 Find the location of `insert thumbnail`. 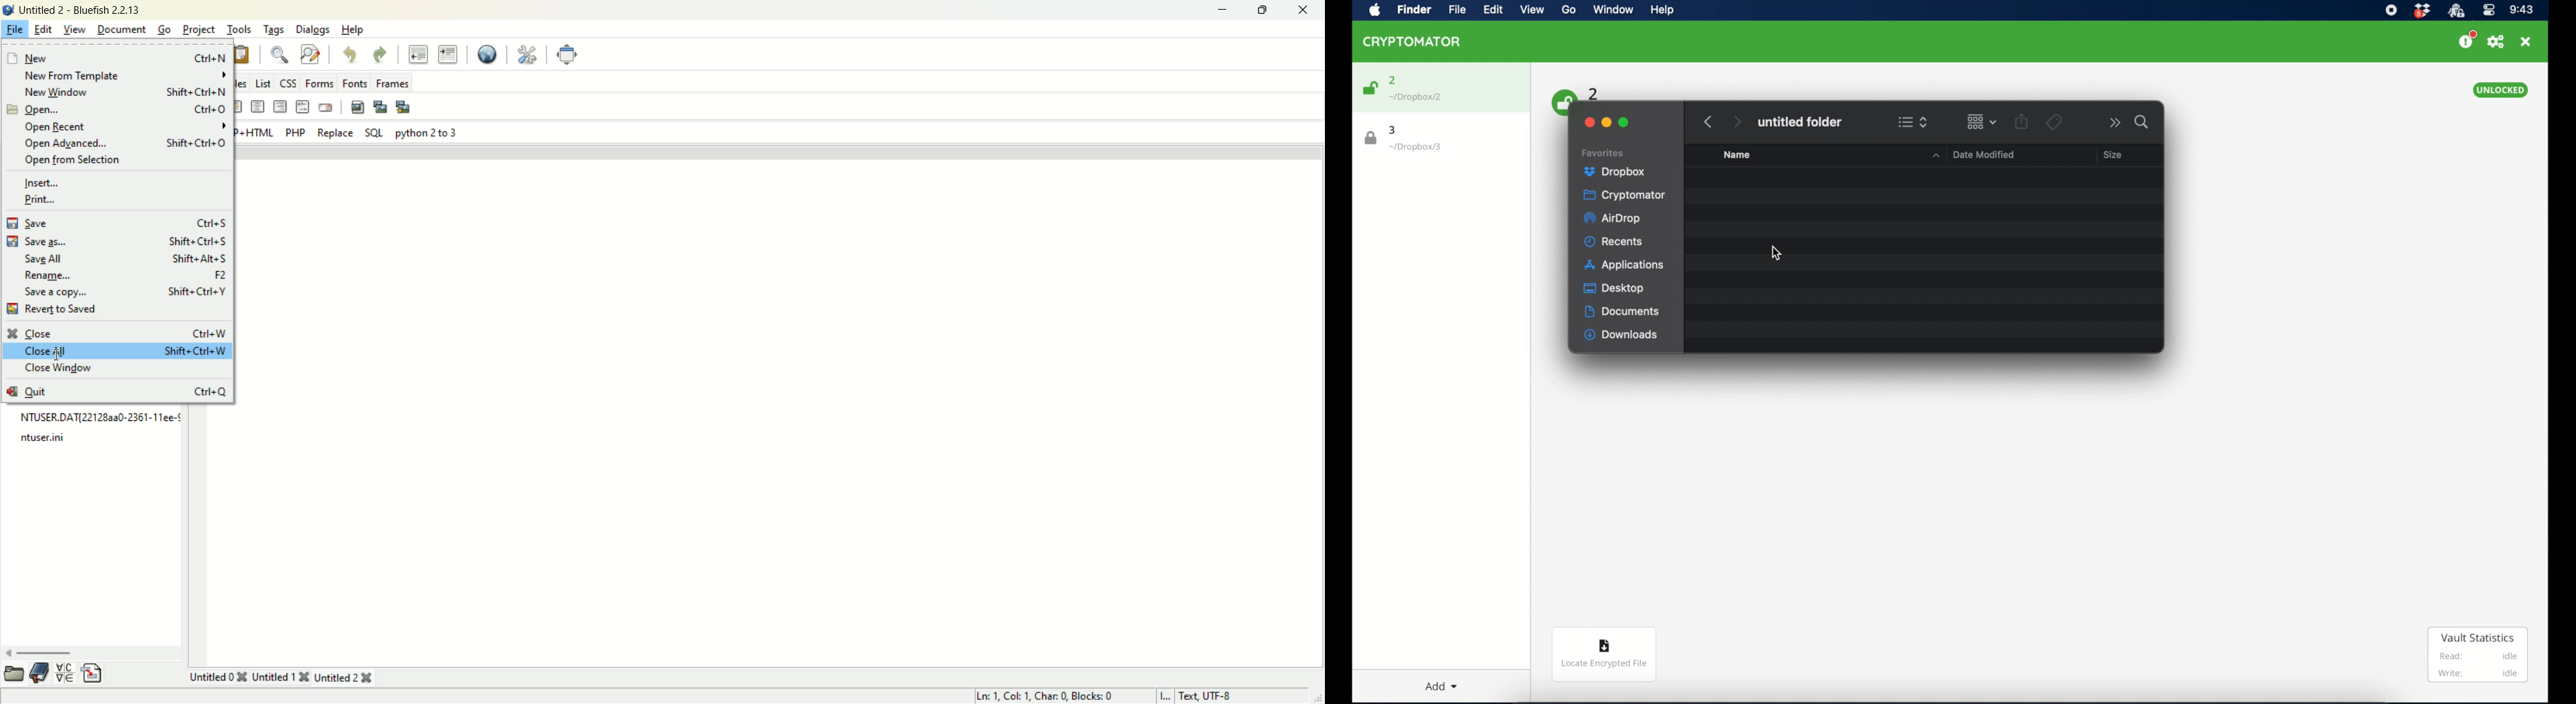

insert thumbnail is located at coordinates (378, 106).